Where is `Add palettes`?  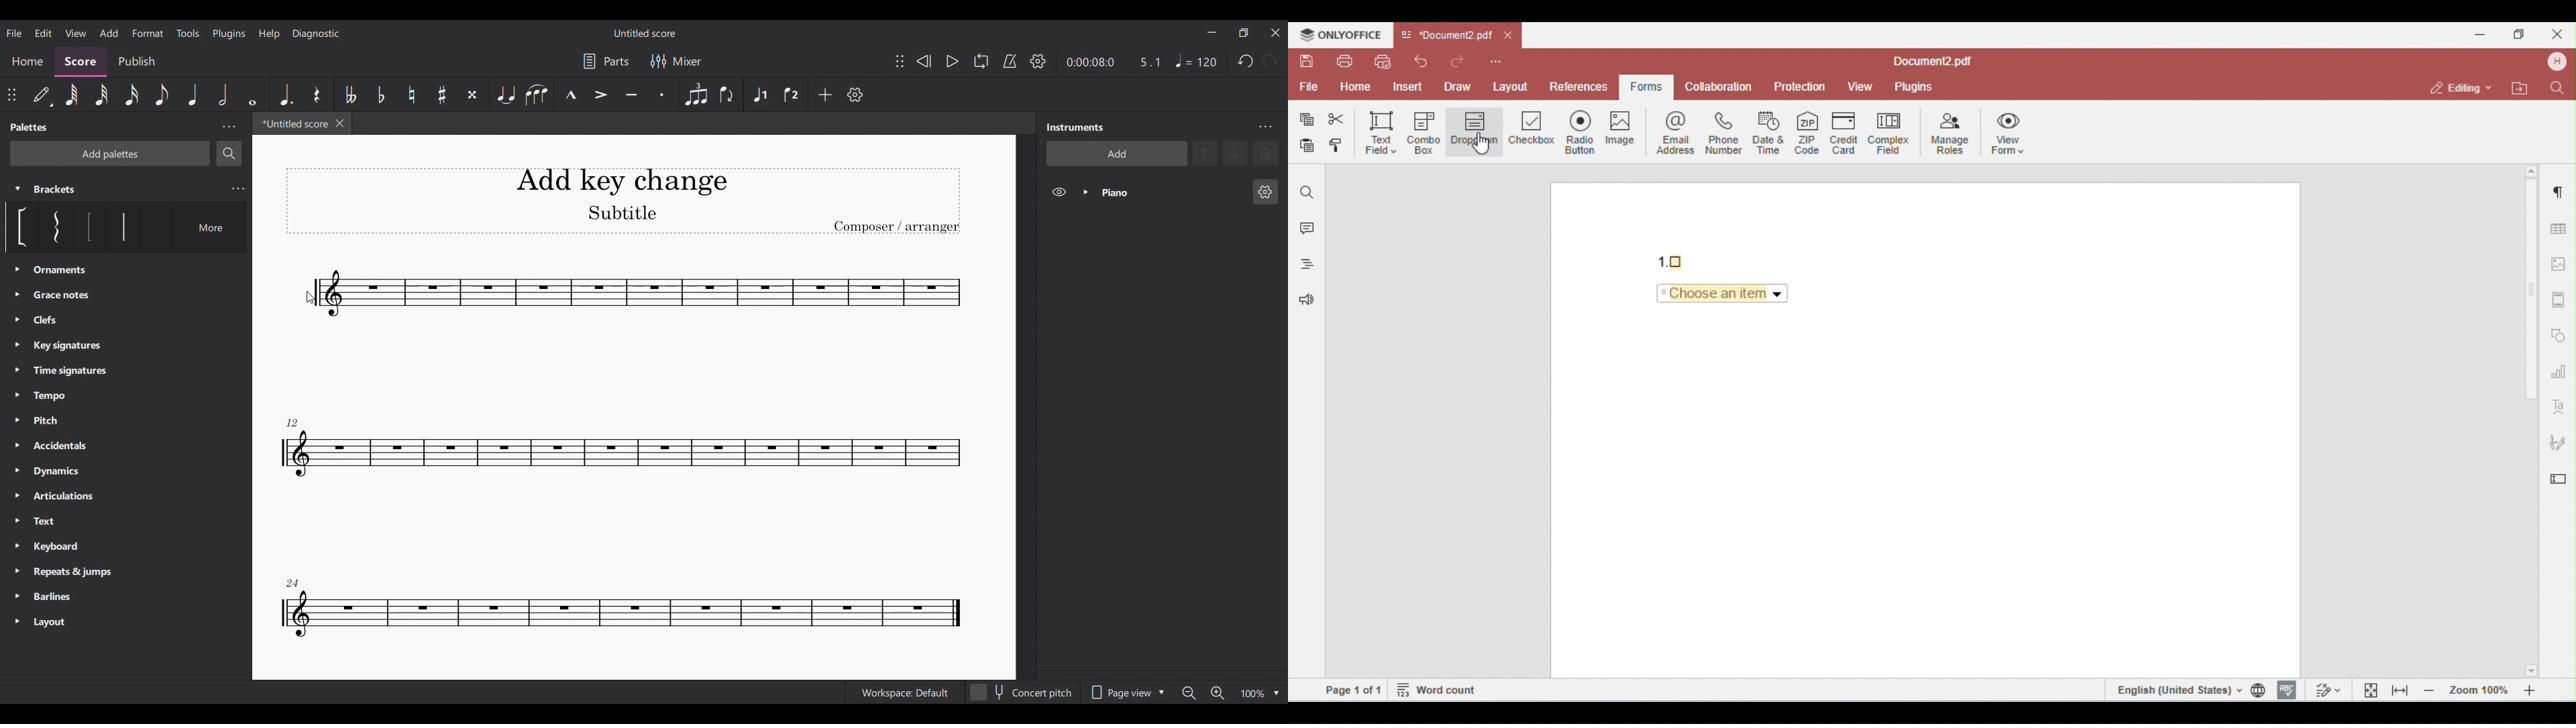
Add palettes is located at coordinates (110, 154).